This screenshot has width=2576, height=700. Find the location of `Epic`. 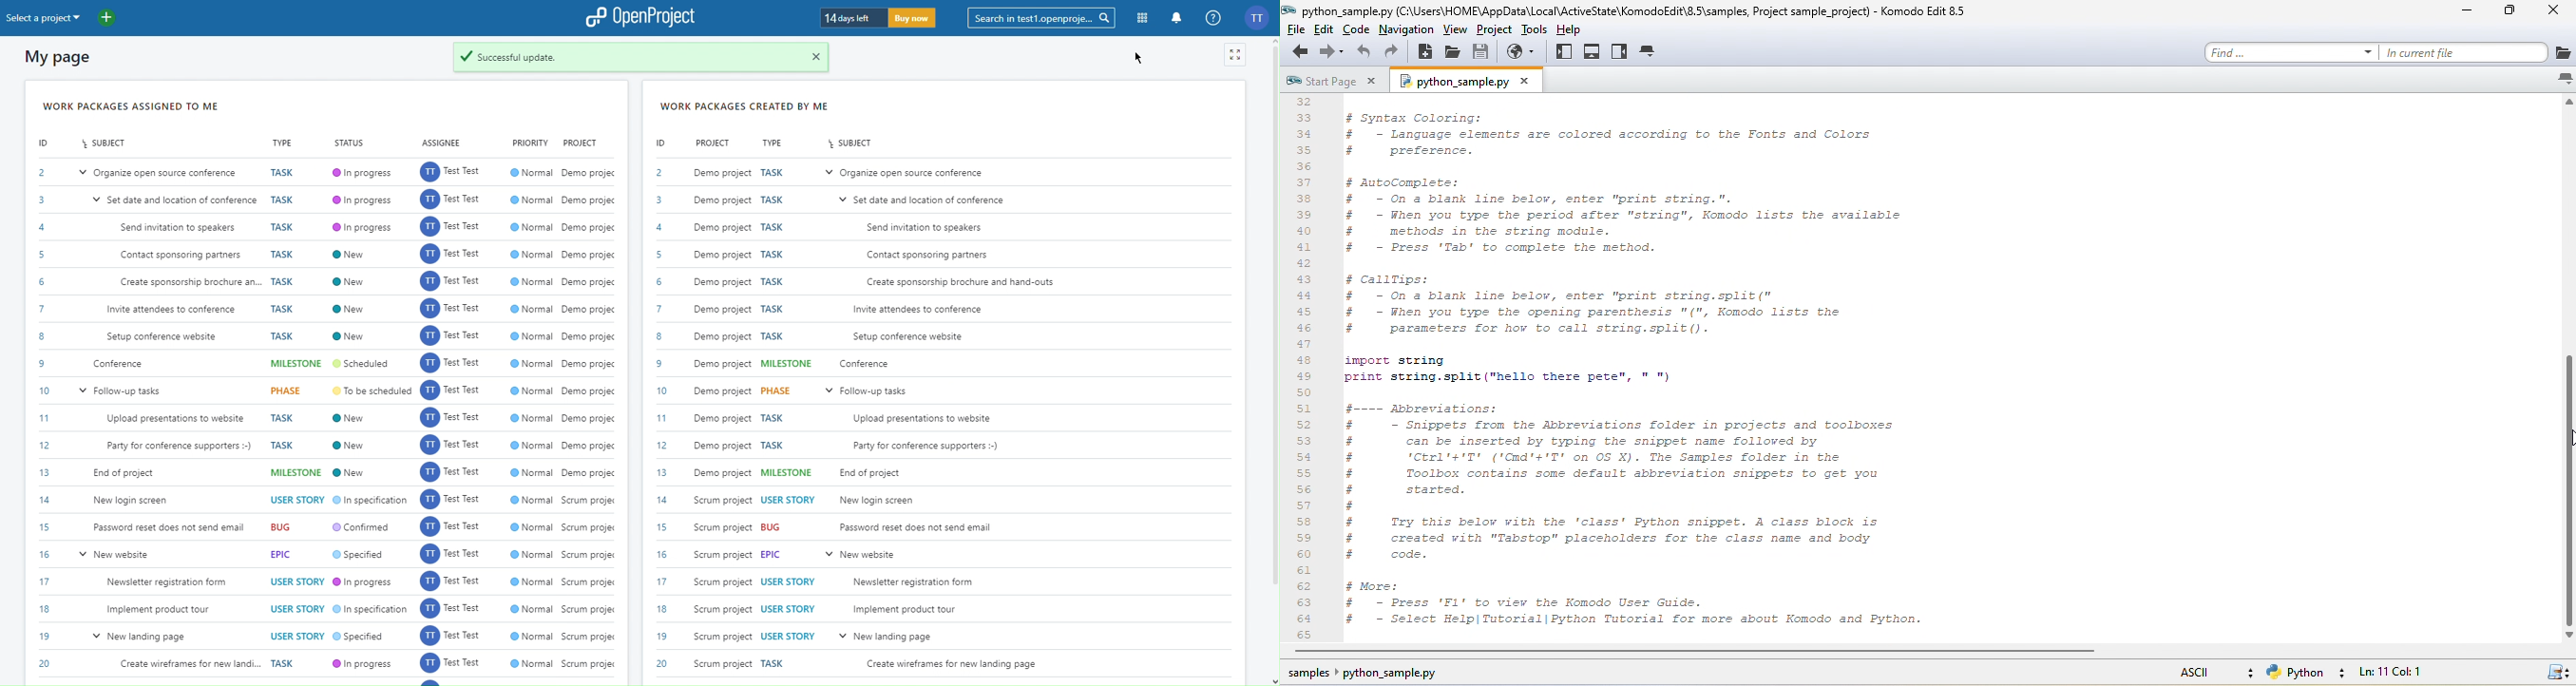

Epic is located at coordinates (286, 554).